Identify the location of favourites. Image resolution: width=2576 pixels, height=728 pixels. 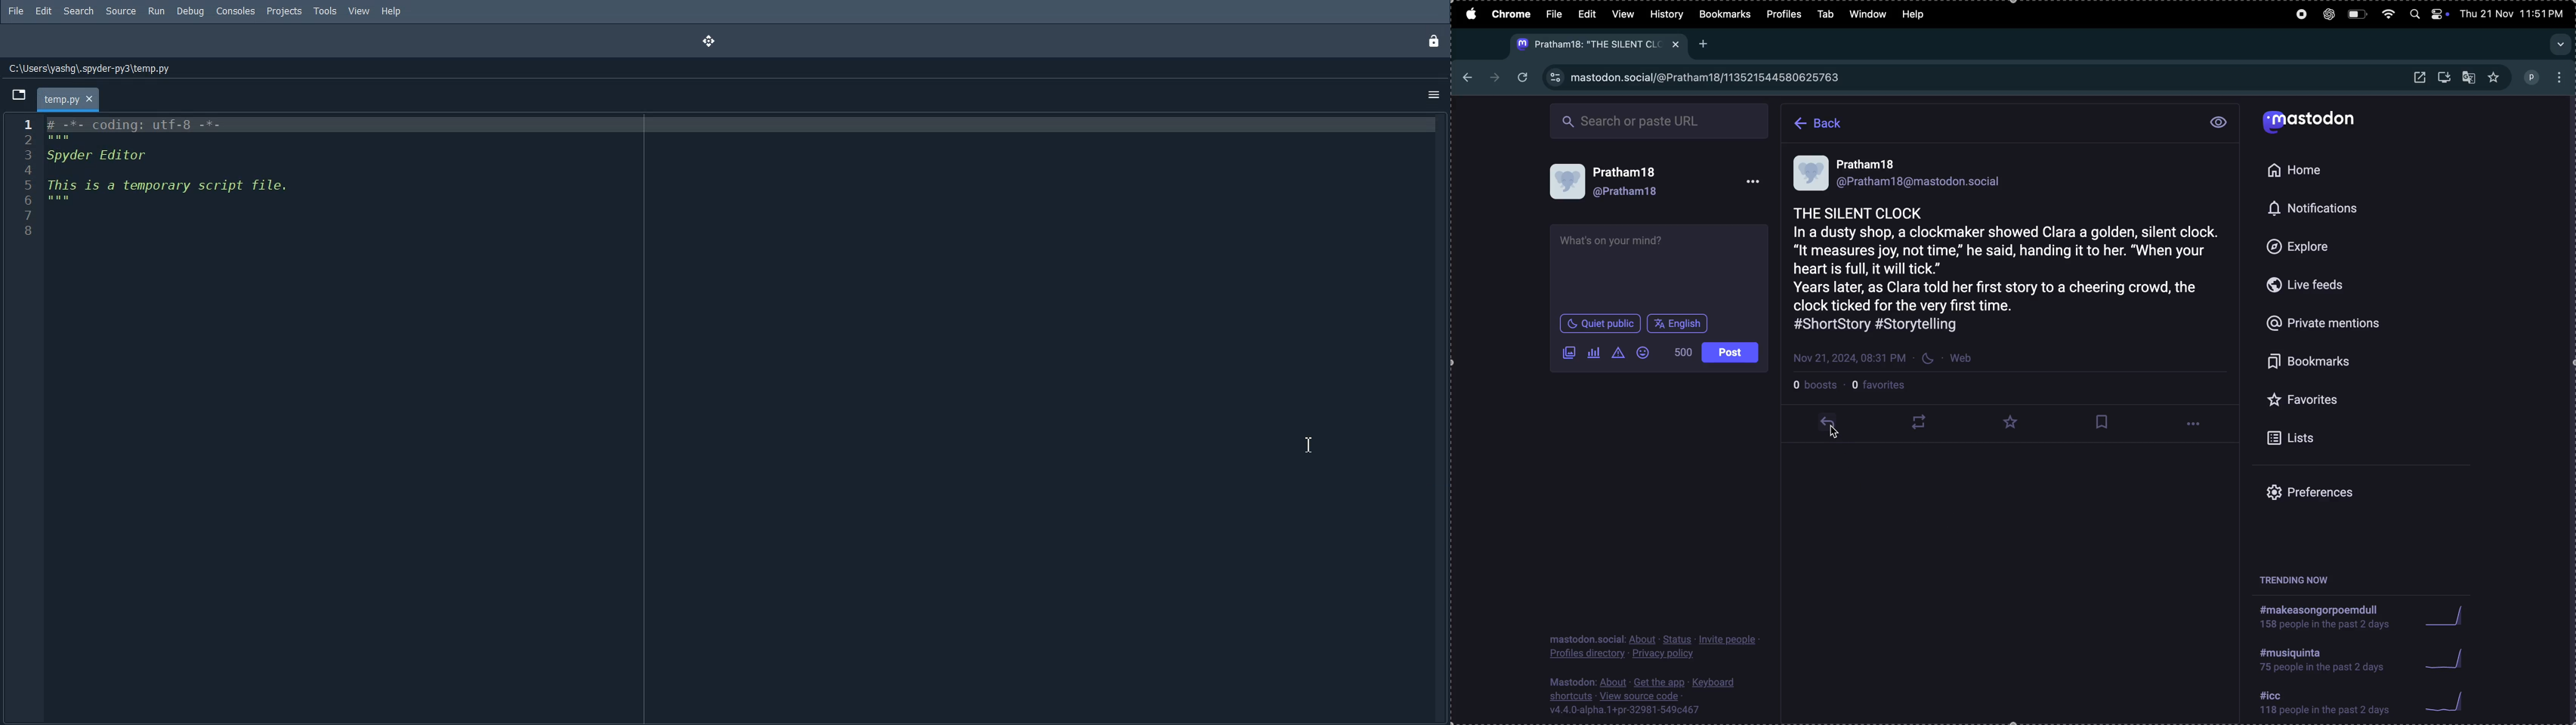
(2340, 401).